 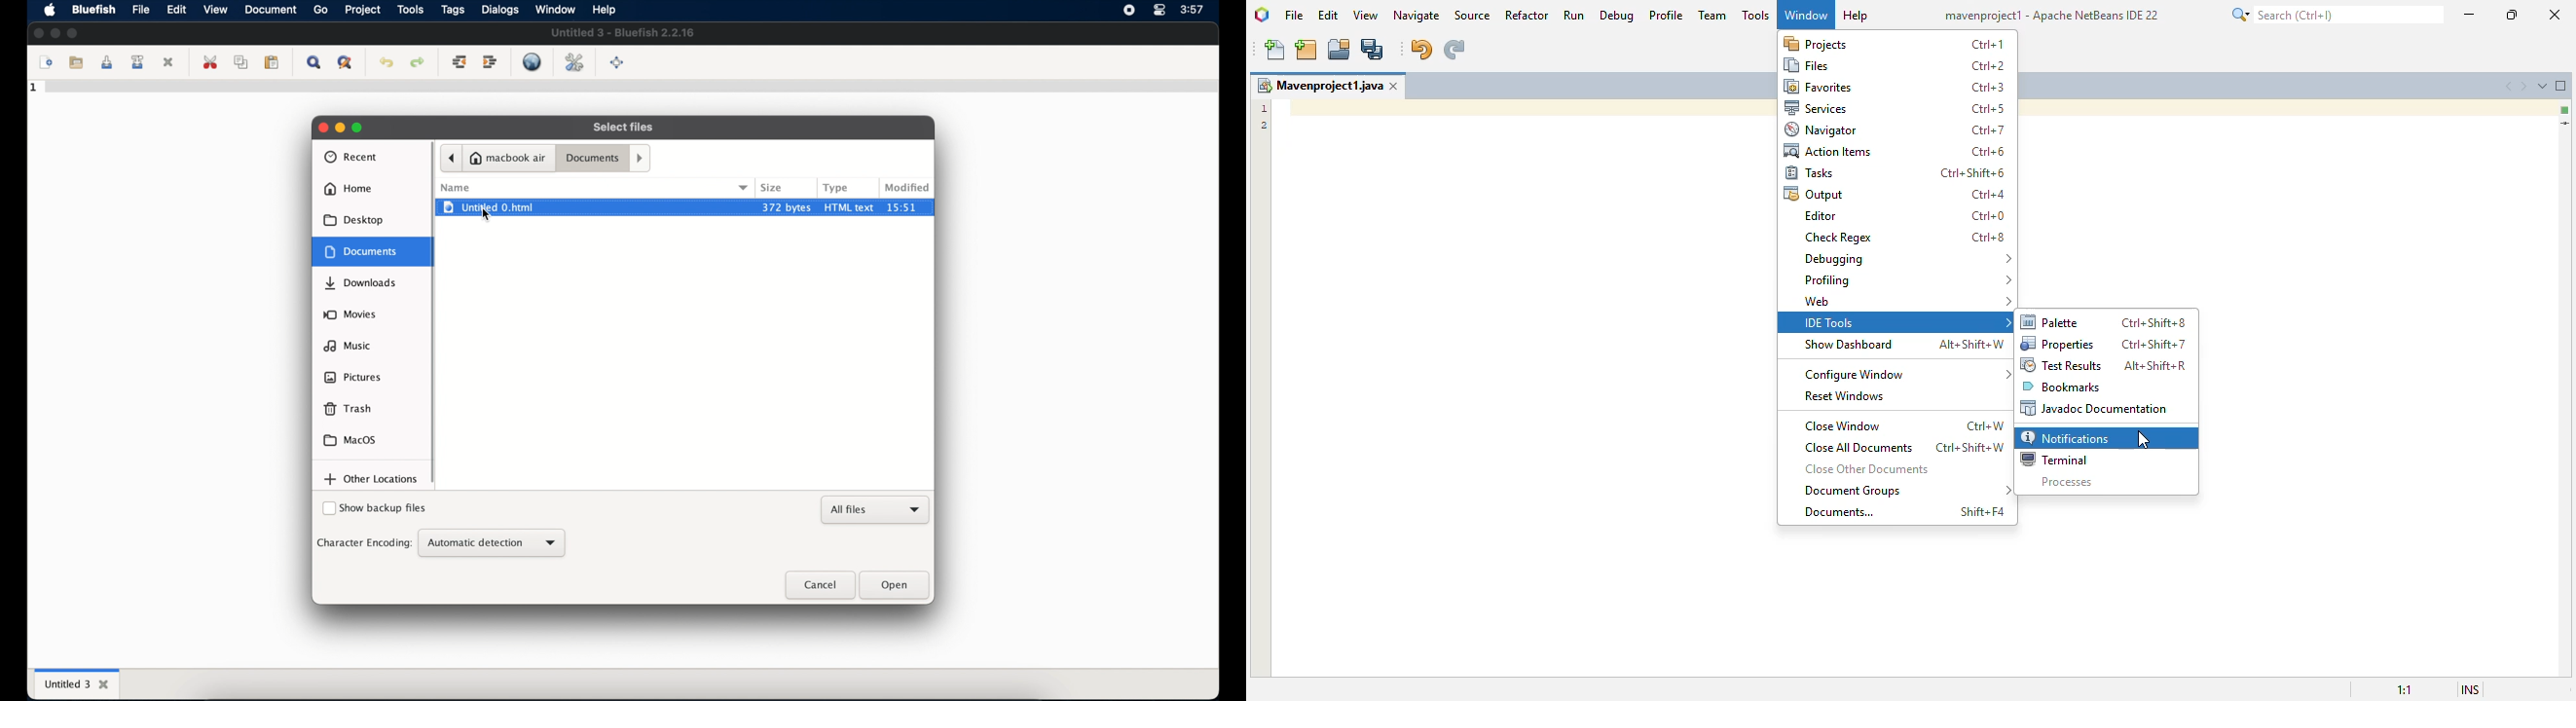 What do you see at coordinates (359, 127) in the screenshot?
I see `maximize` at bounding box center [359, 127].